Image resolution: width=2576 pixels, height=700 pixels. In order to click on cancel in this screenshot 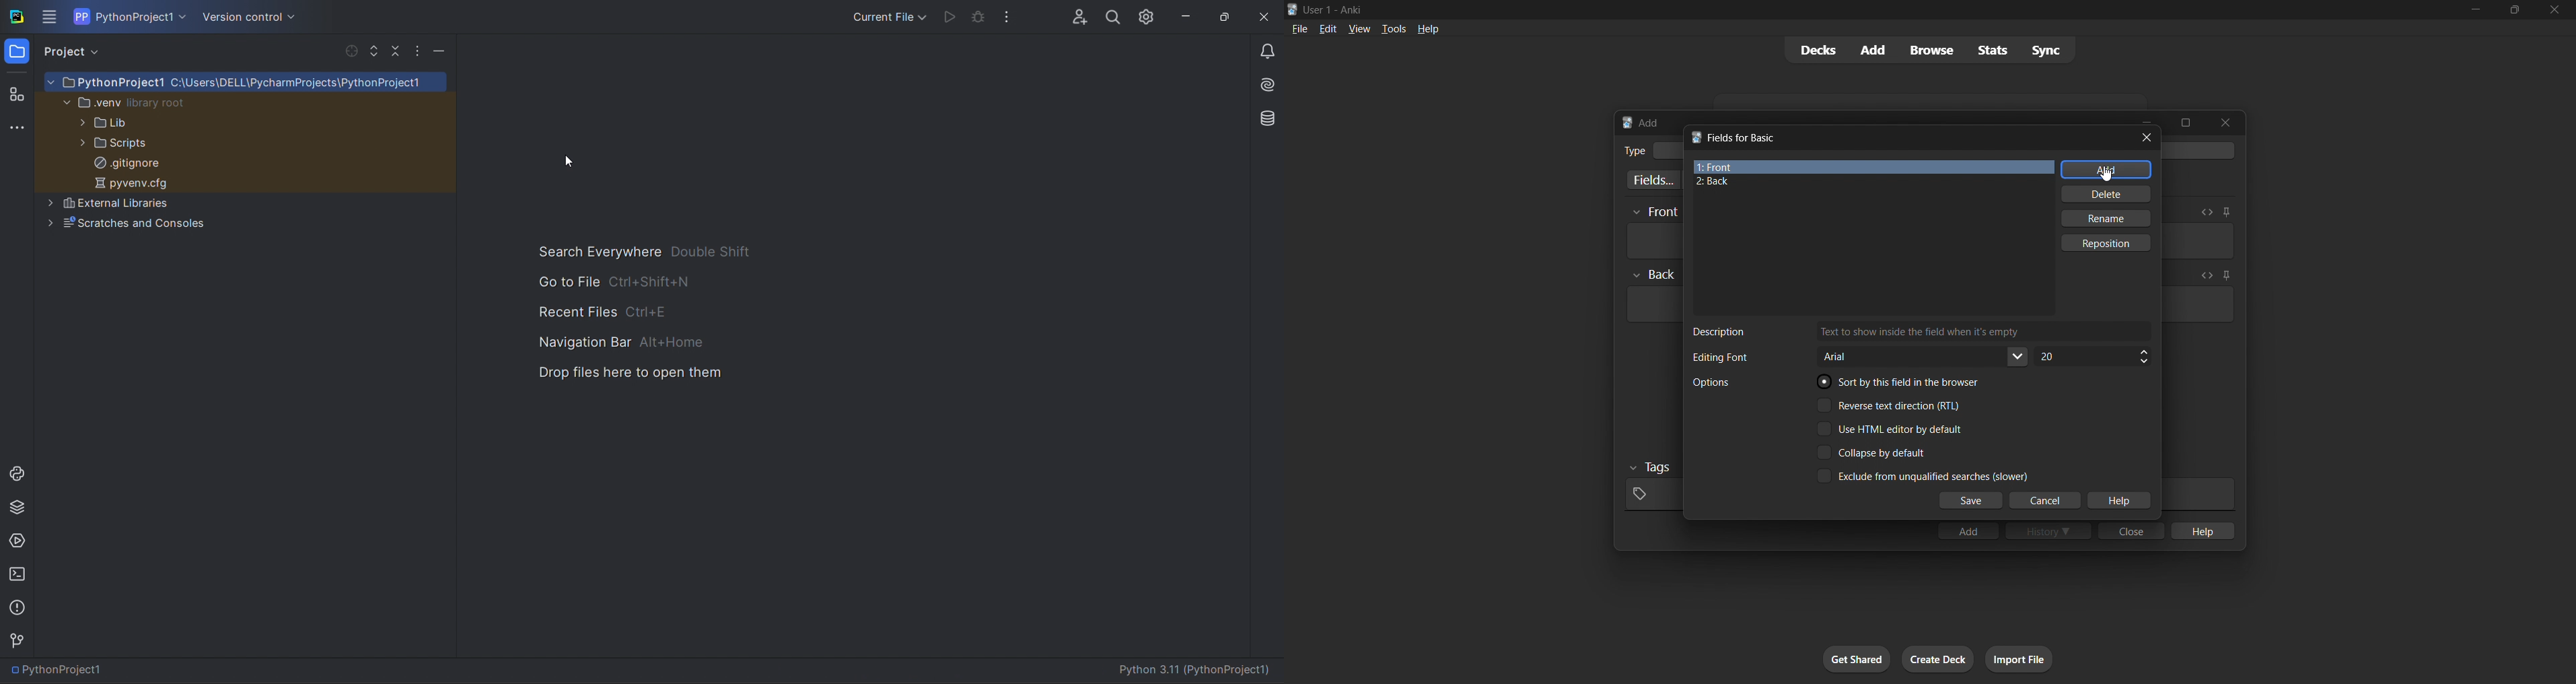, I will do `click(2046, 501)`.